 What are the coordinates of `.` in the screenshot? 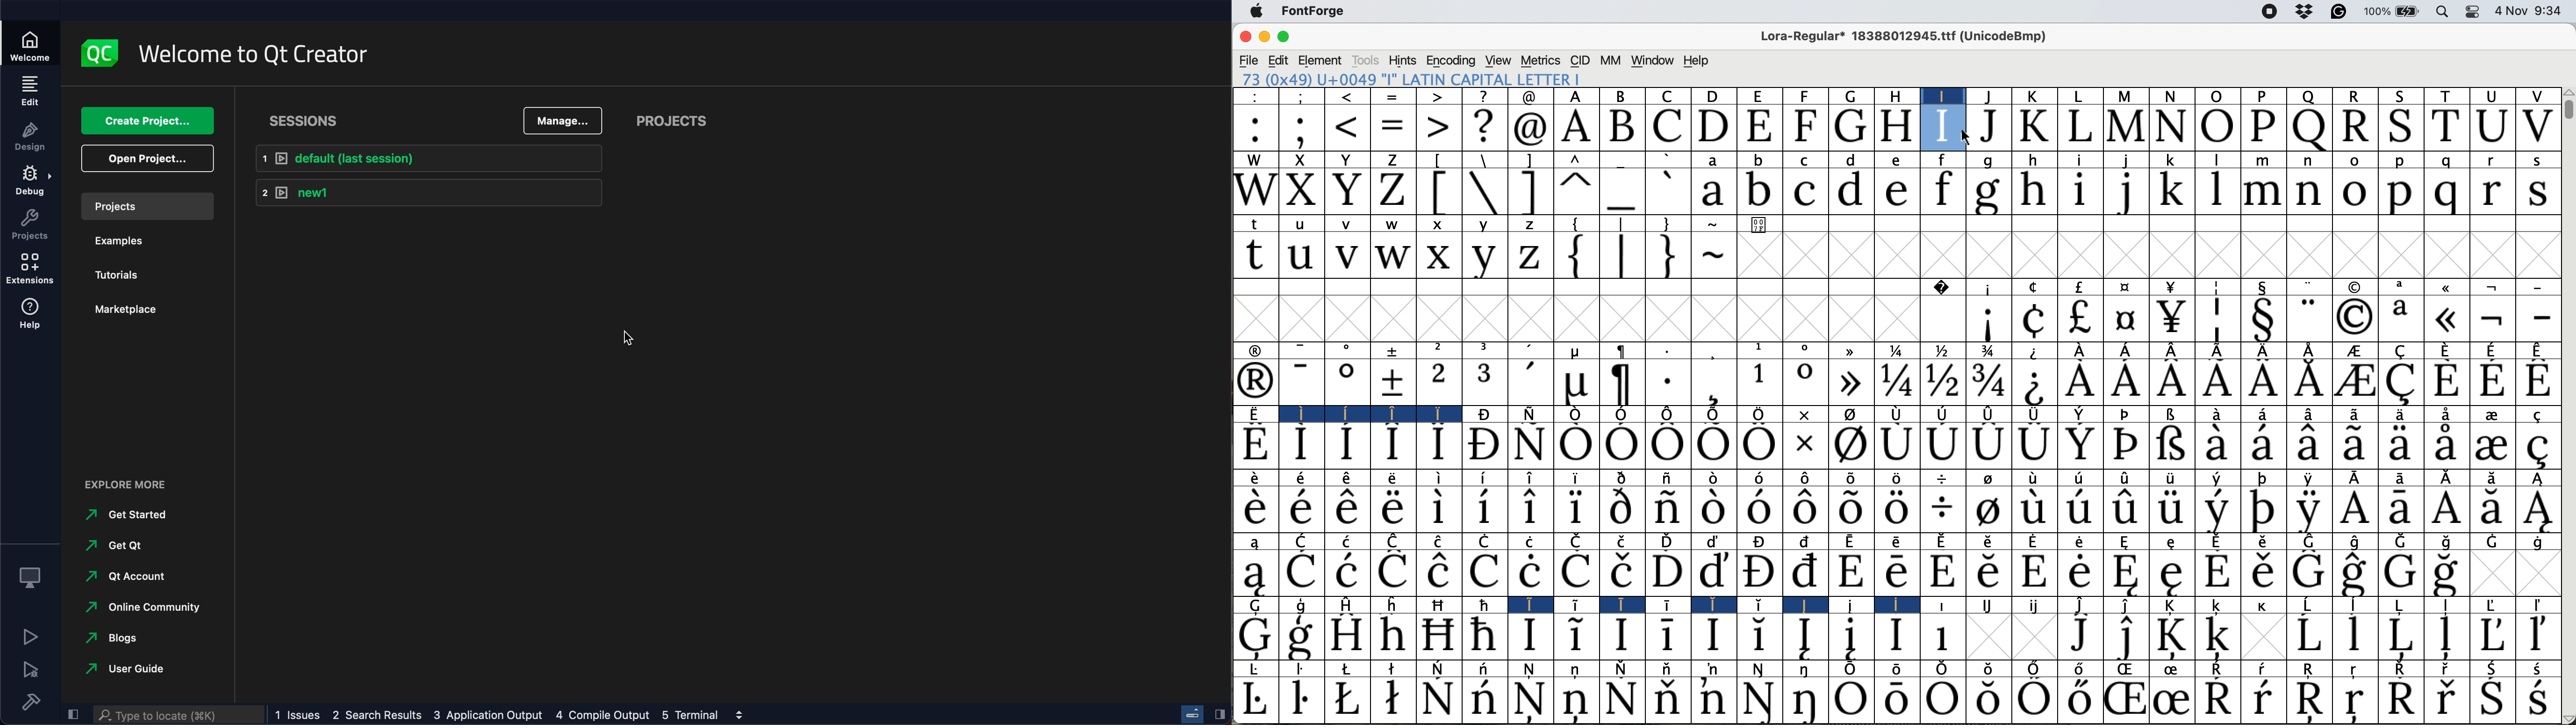 It's located at (1666, 384).